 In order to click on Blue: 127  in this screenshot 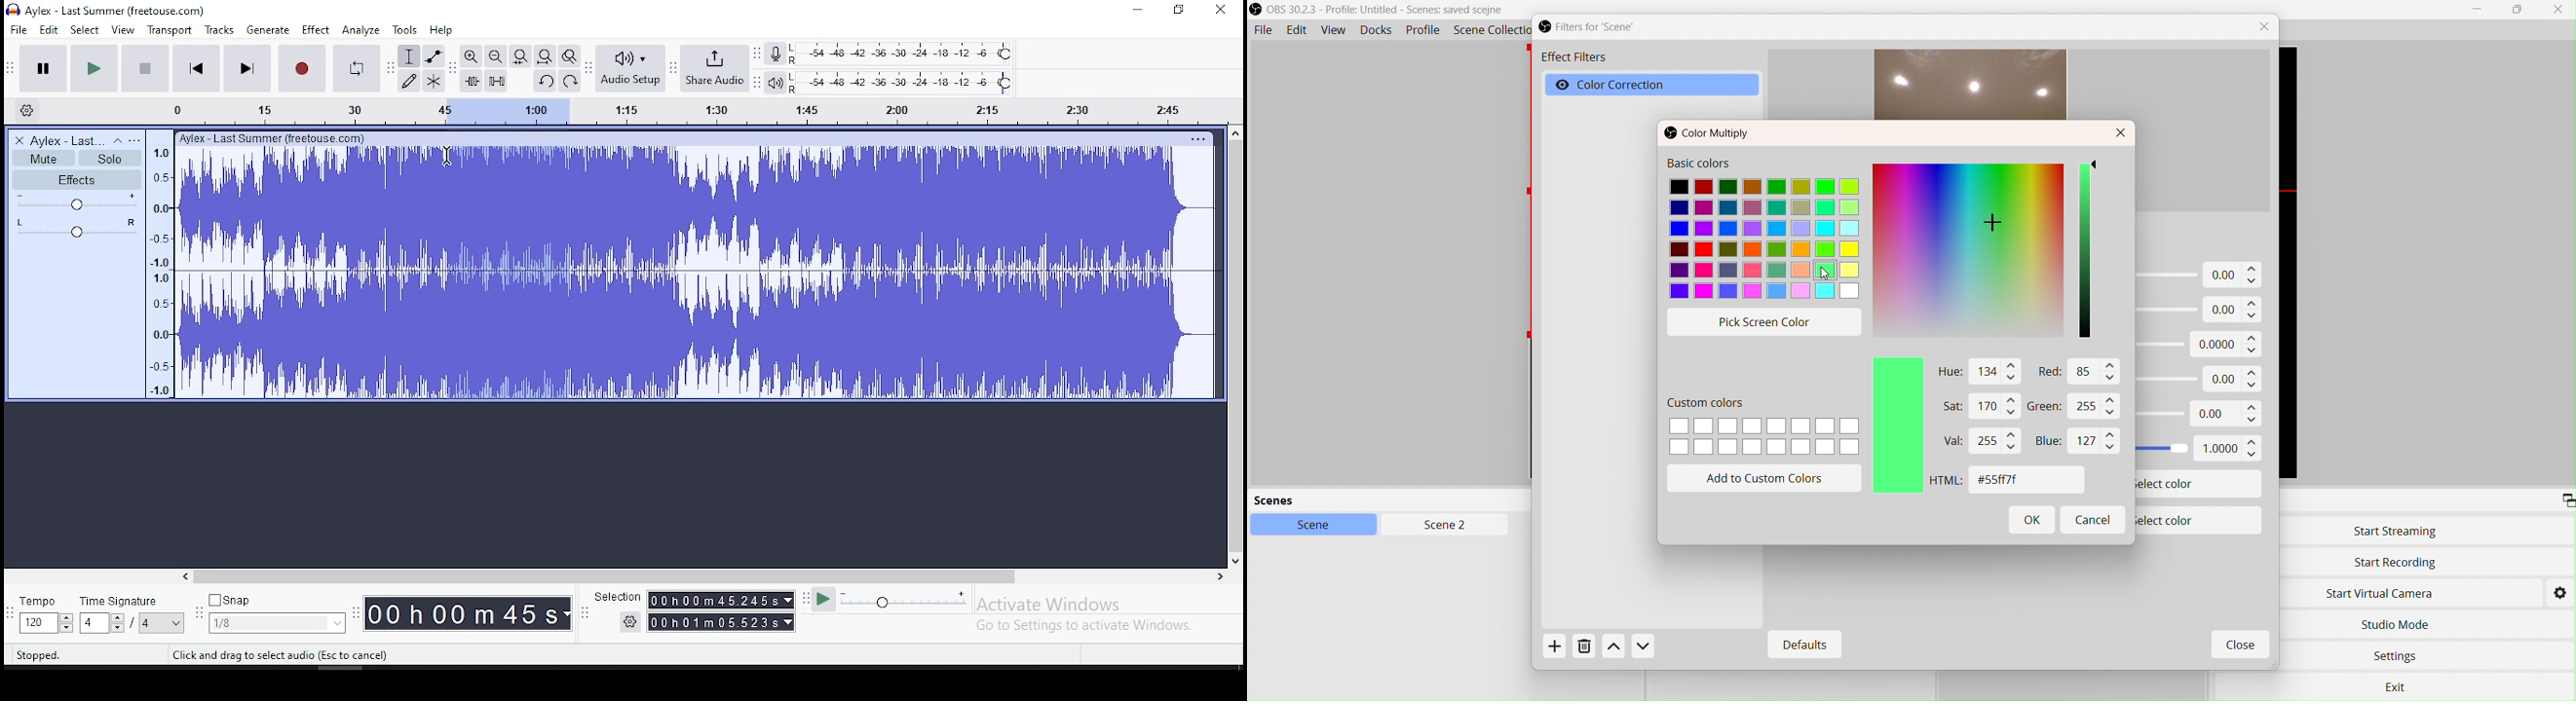, I will do `click(2074, 442)`.